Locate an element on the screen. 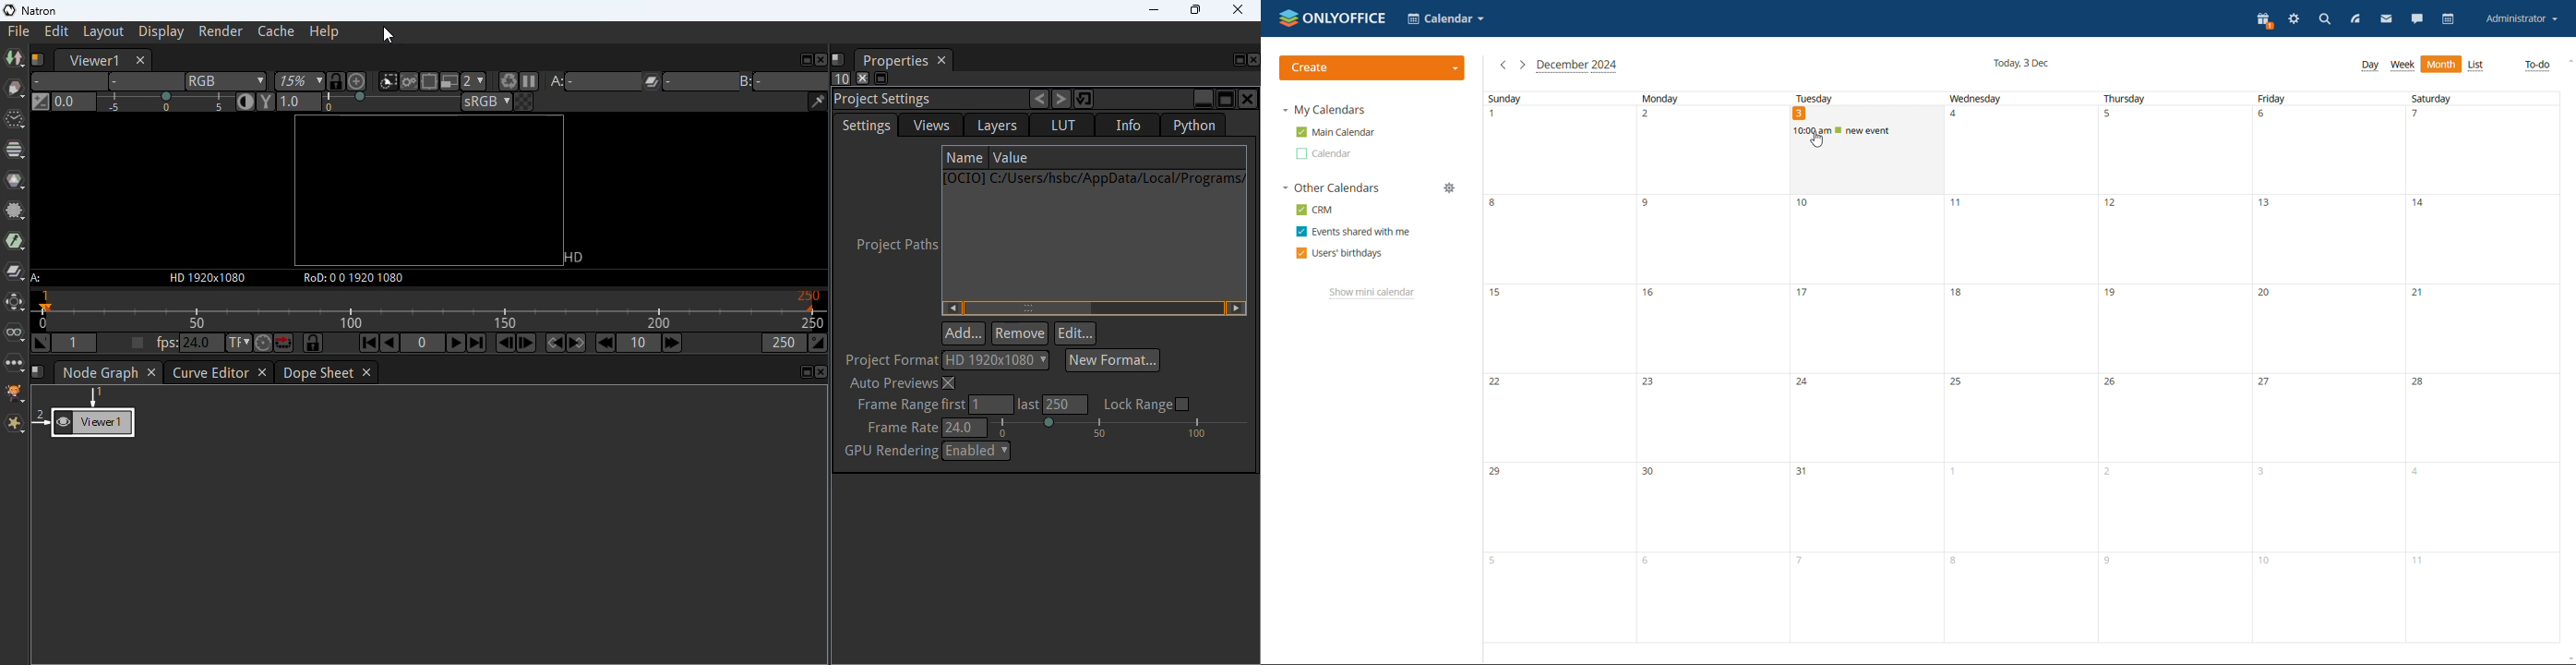 The height and width of the screenshot is (672, 2576). 3 is located at coordinates (1865, 175).